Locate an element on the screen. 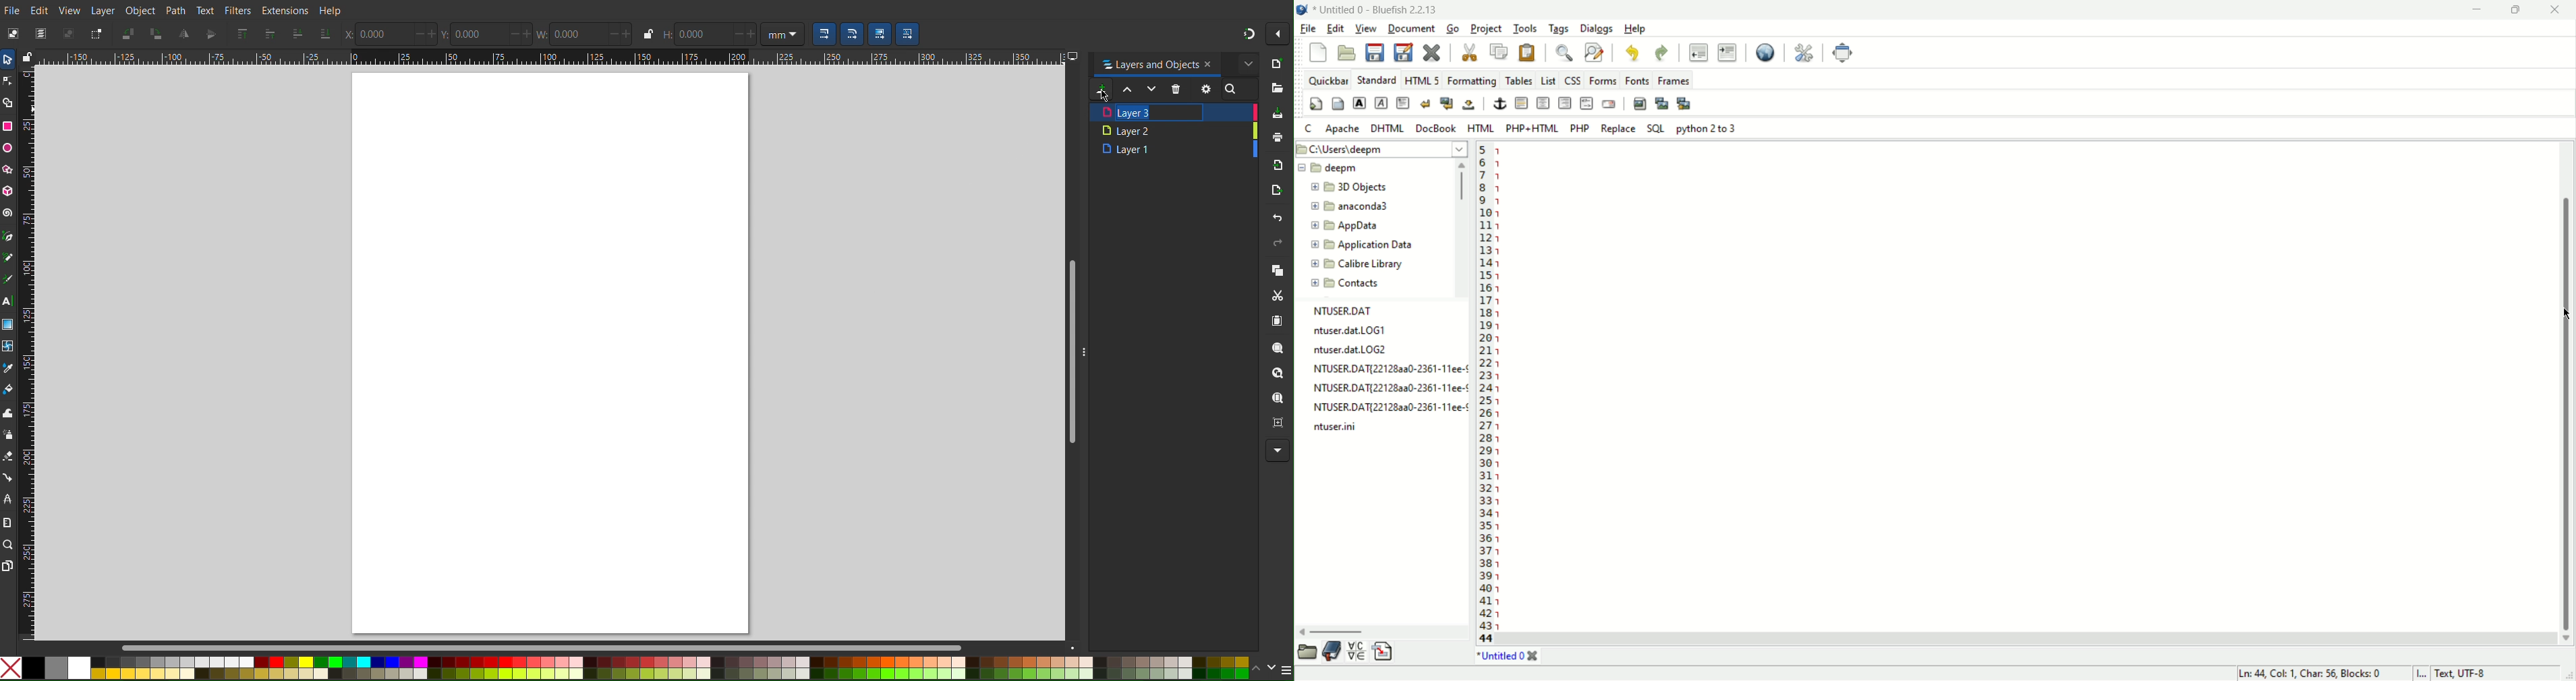 The width and height of the screenshot is (2576, 700). Path is located at coordinates (175, 11).